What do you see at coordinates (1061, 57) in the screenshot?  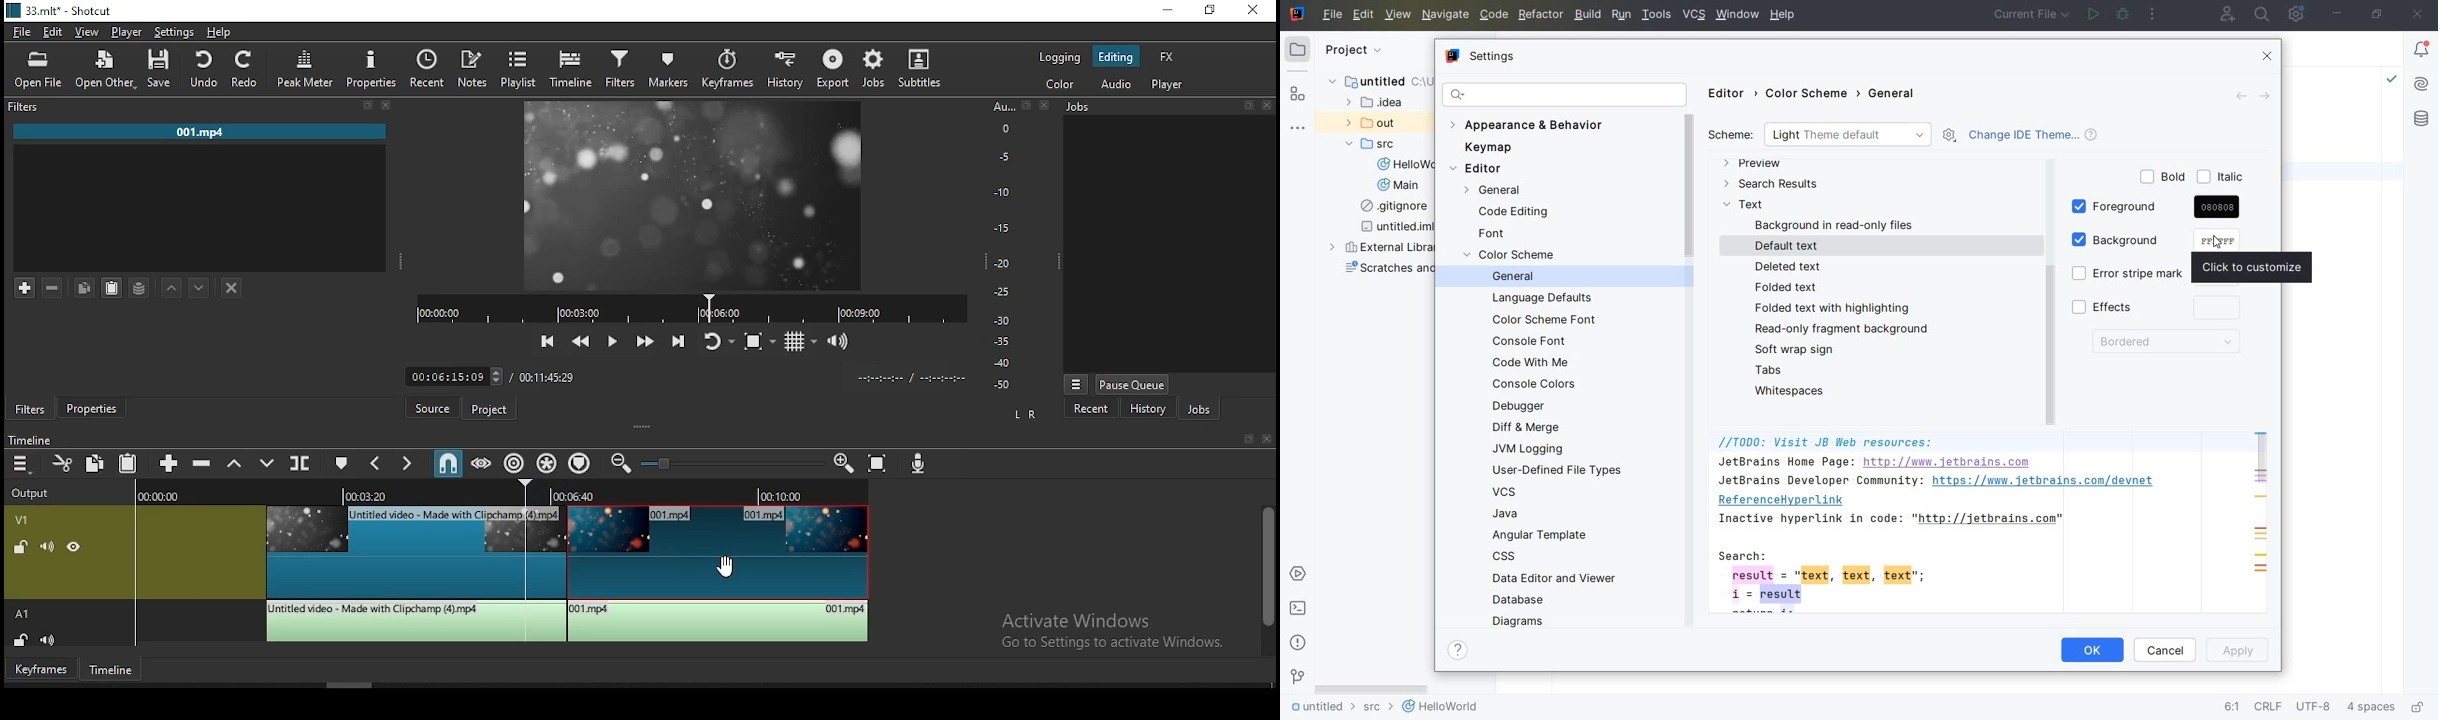 I see `logging` at bounding box center [1061, 57].